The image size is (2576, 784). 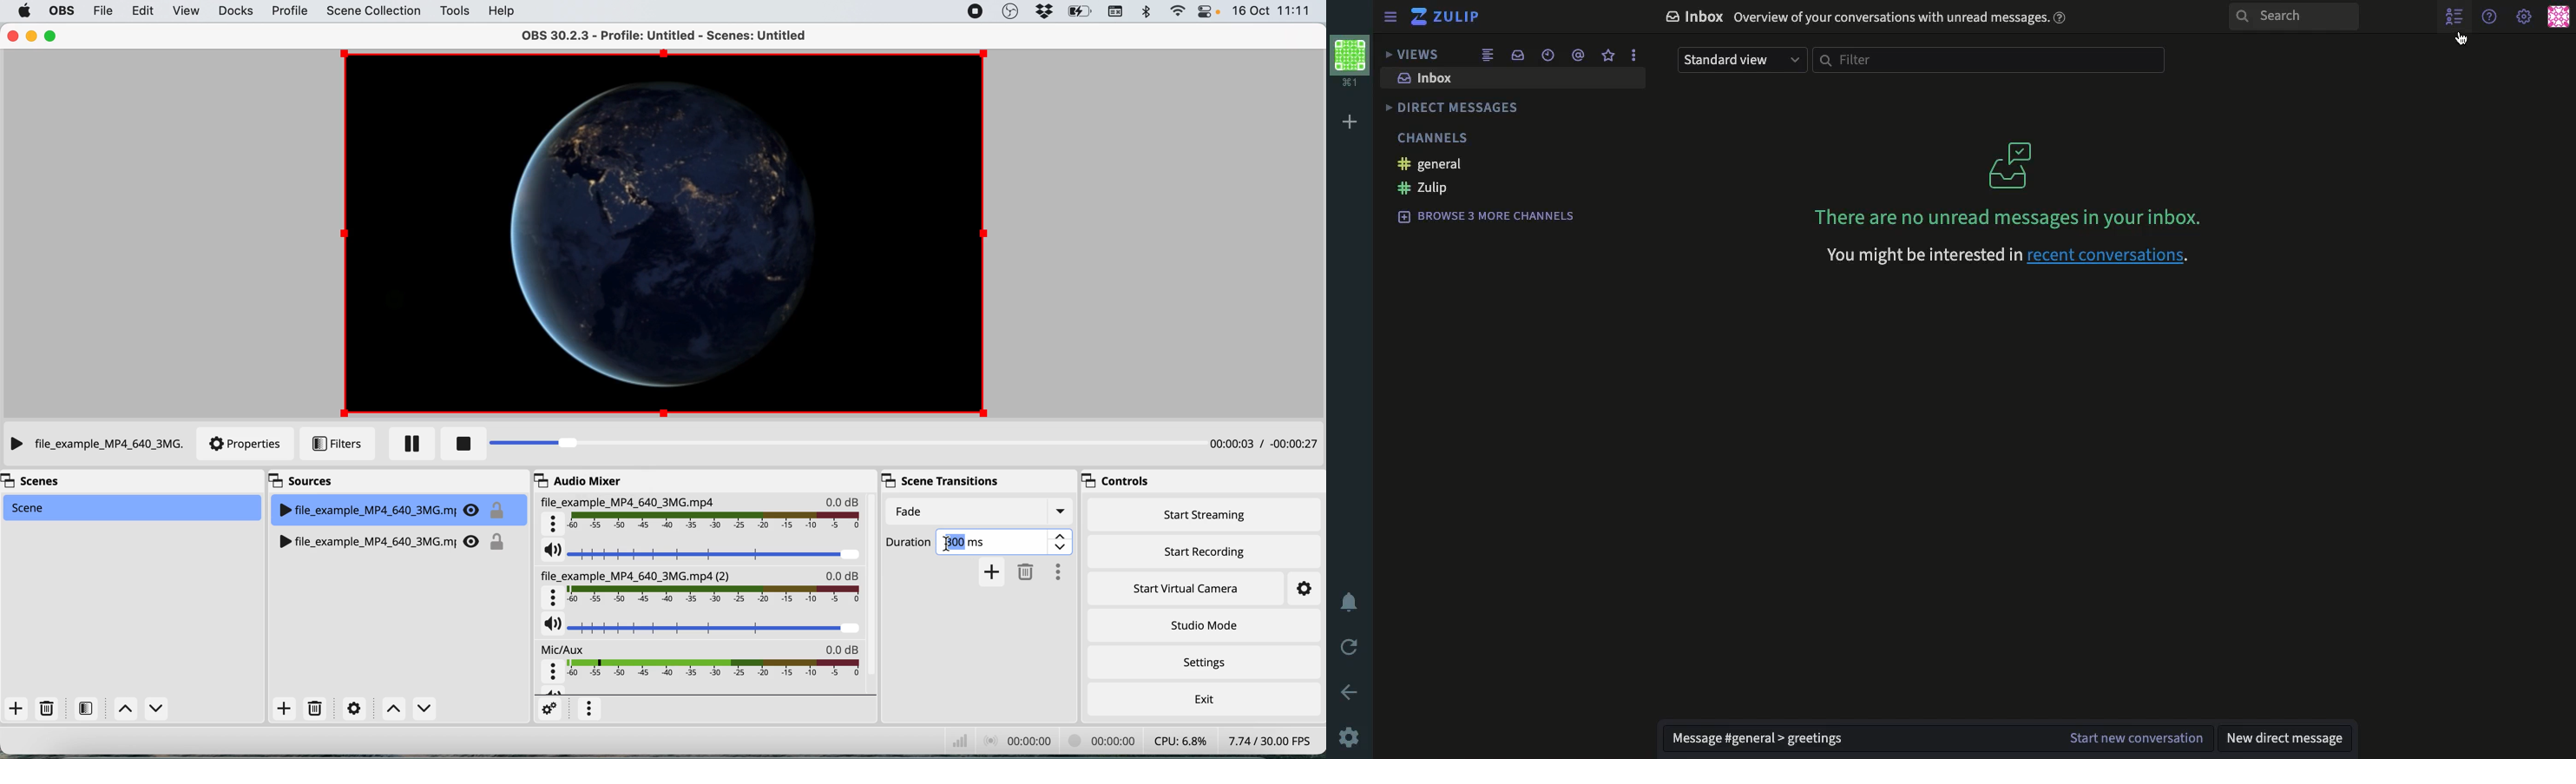 What do you see at coordinates (16, 708) in the screenshot?
I see `add scene` at bounding box center [16, 708].